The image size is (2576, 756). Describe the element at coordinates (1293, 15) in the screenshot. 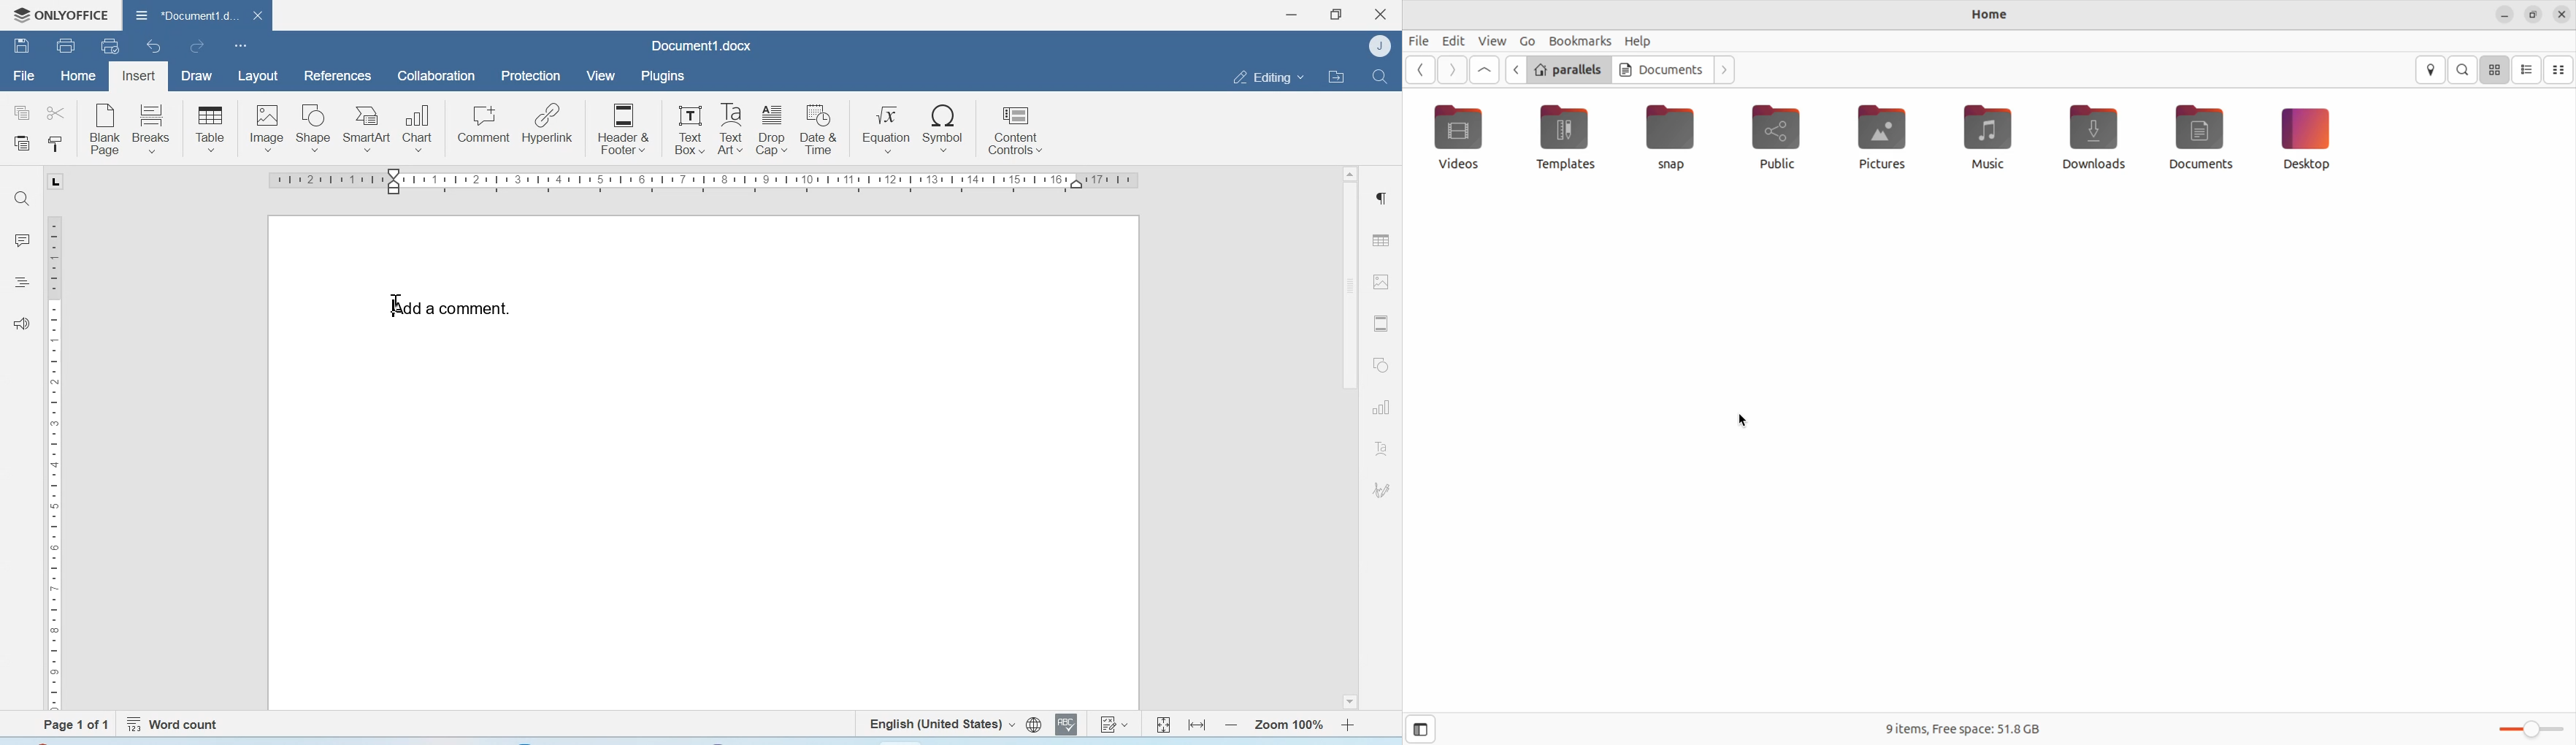

I see `Minimize` at that location.